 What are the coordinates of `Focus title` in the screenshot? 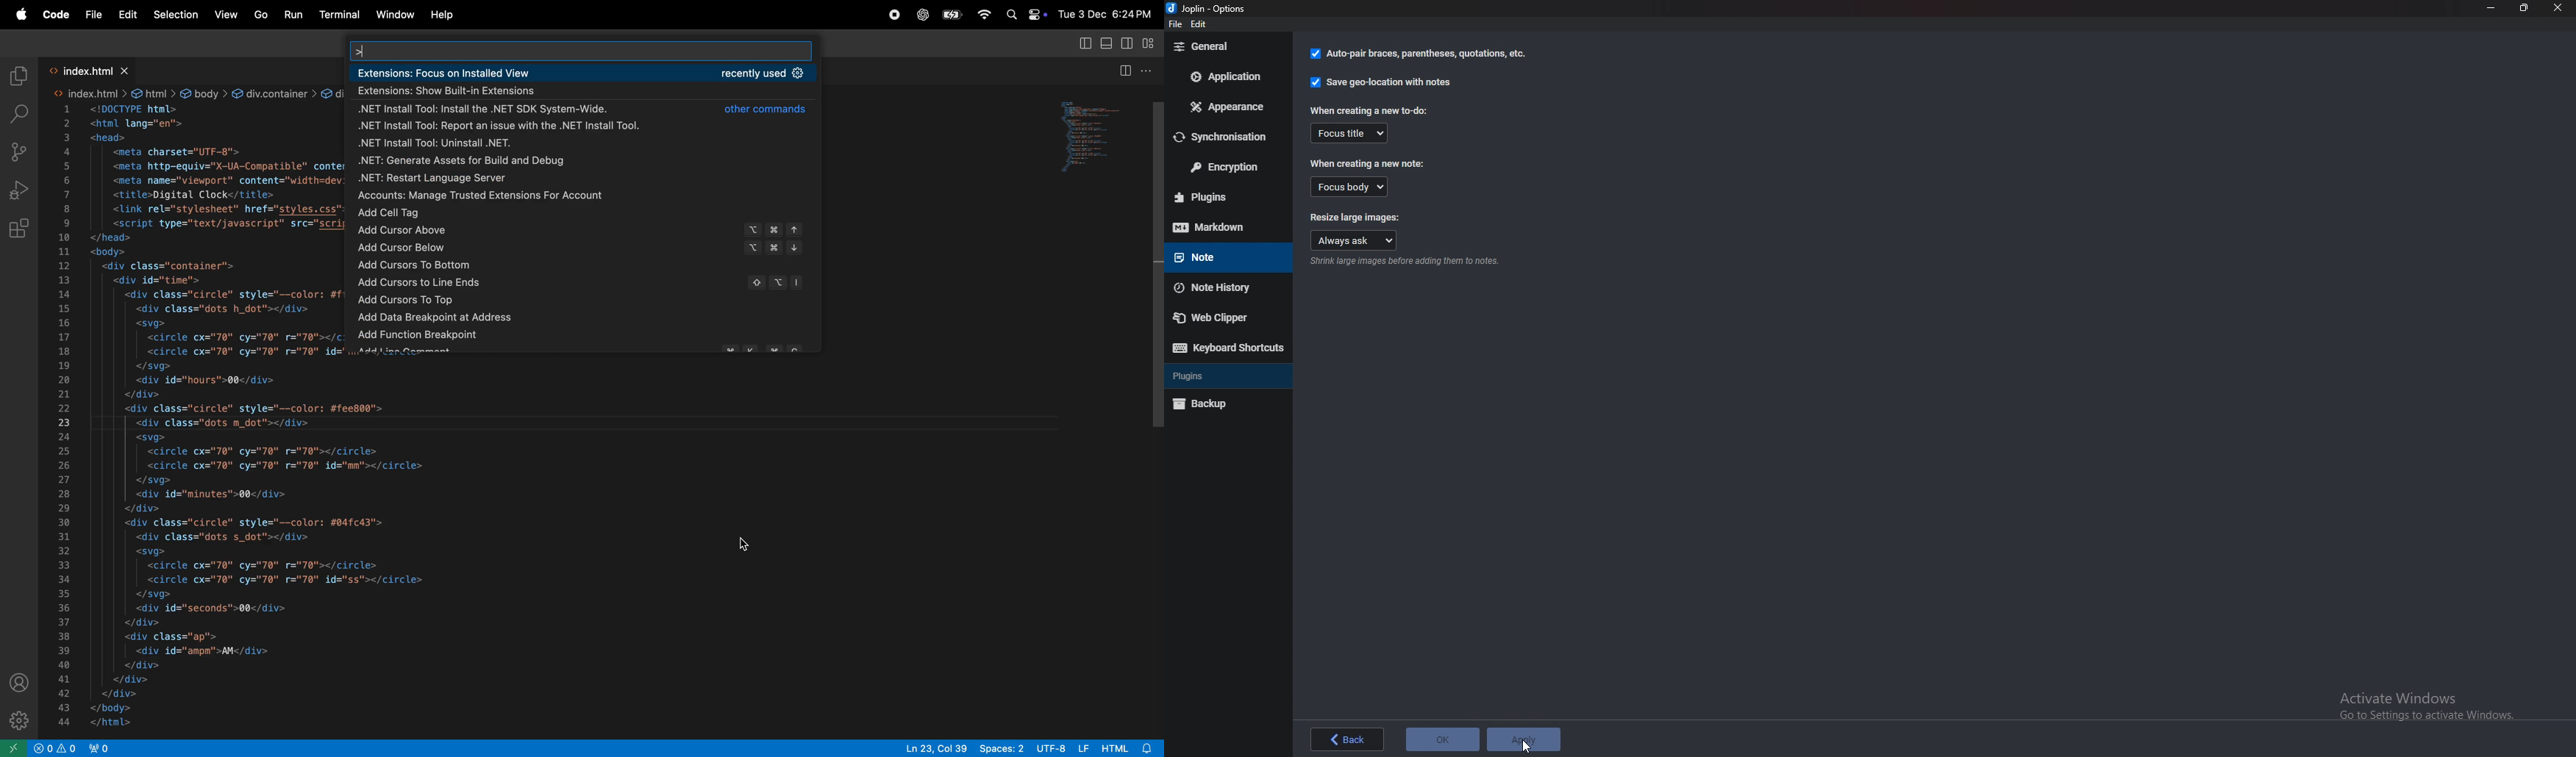 It's located at (1352, 134).